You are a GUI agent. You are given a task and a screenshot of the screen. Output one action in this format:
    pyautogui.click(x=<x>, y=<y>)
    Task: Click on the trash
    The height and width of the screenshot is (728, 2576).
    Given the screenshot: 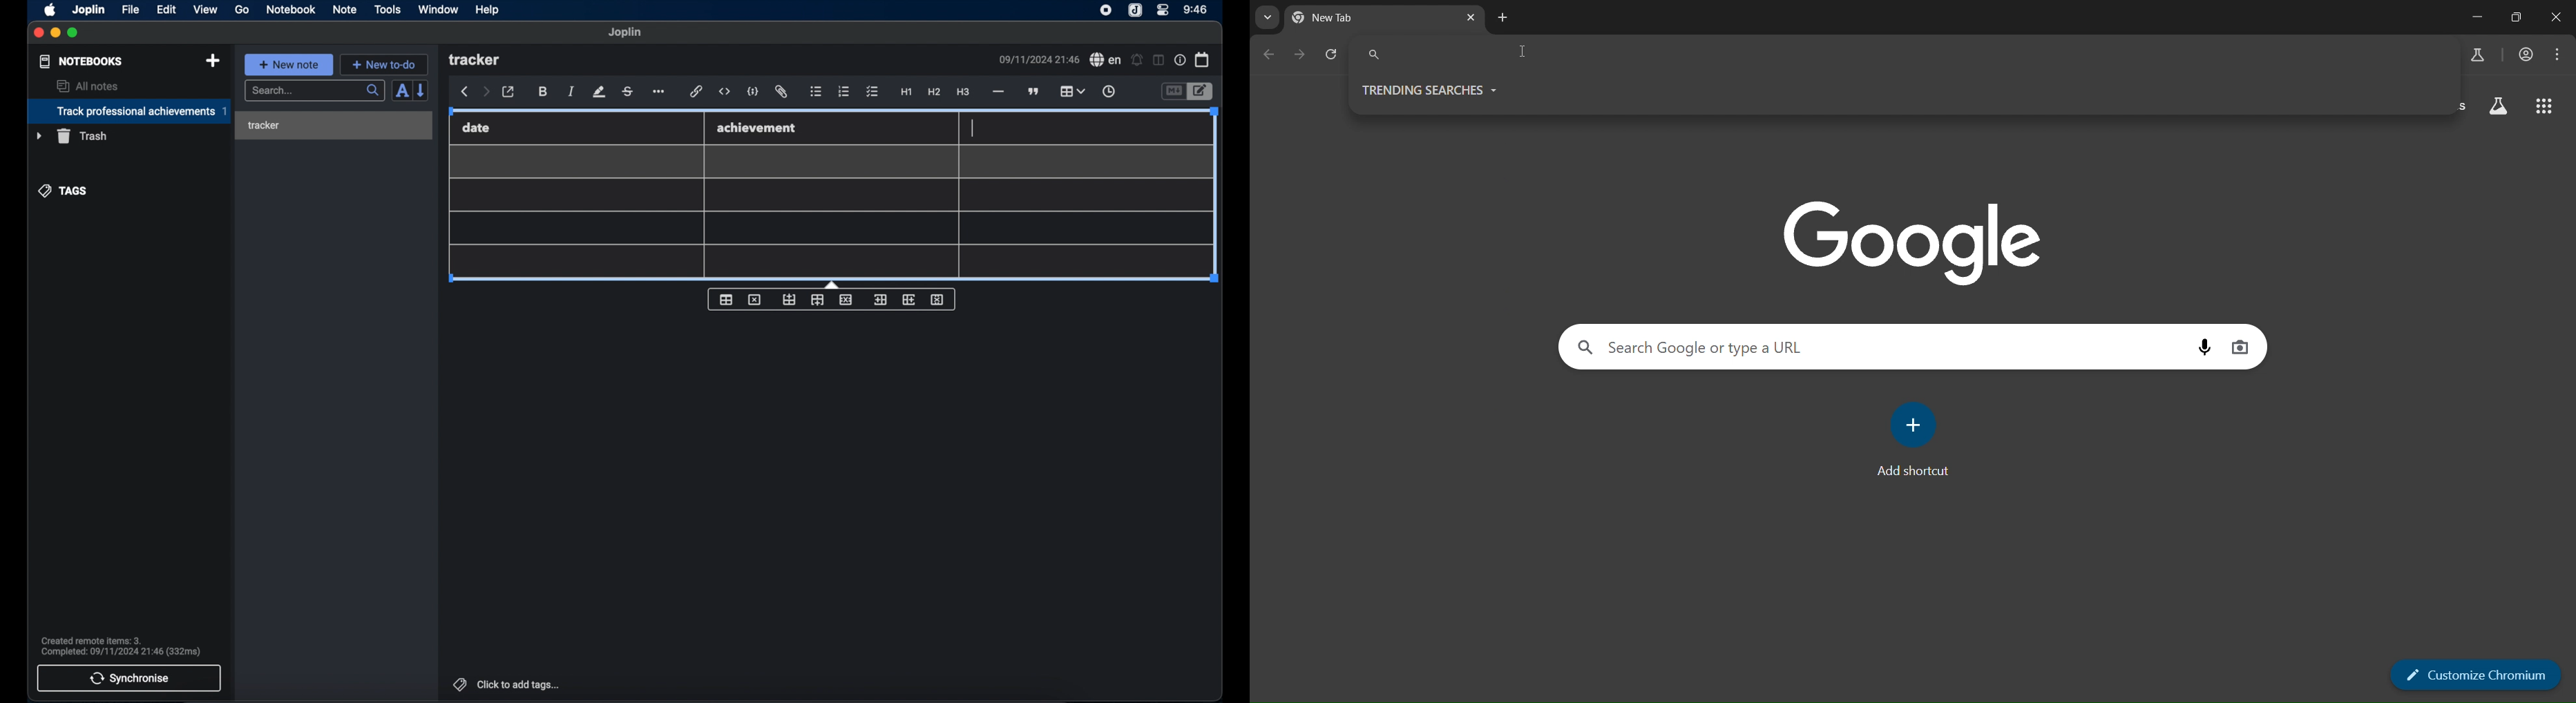 What is the action you would take?
    pyautogui.click(x=72, y=136)
    